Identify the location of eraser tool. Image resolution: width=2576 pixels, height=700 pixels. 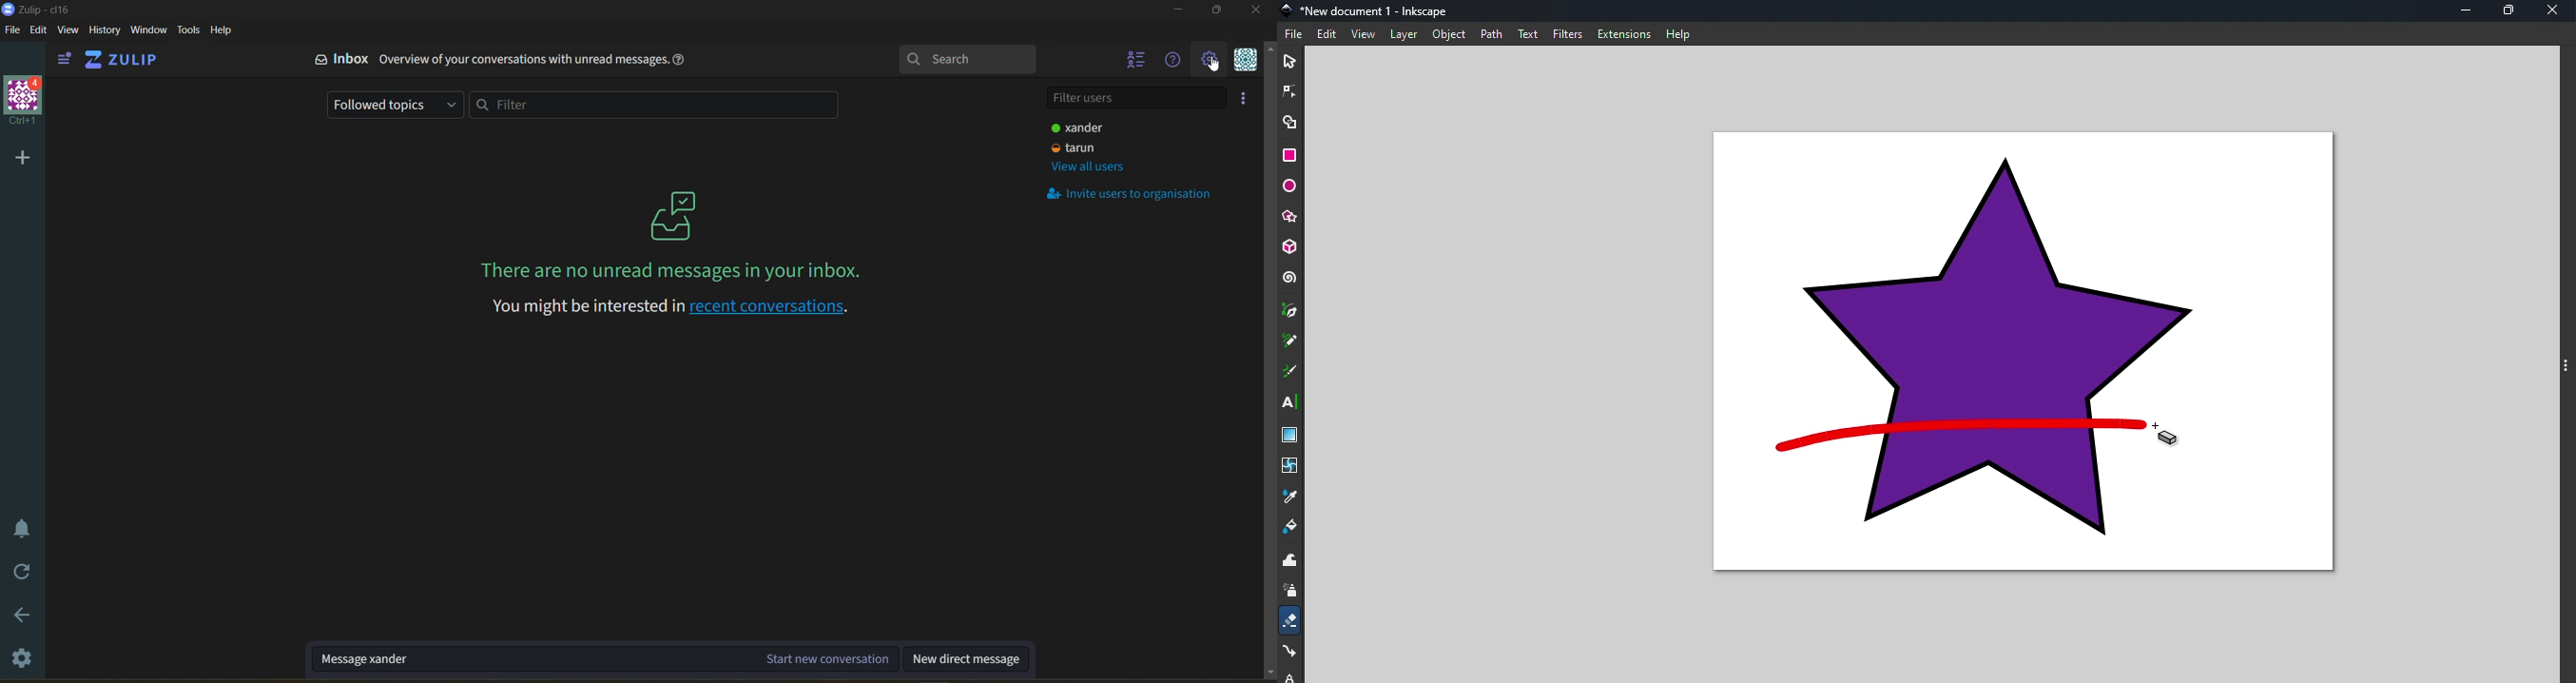
(1291, 620).